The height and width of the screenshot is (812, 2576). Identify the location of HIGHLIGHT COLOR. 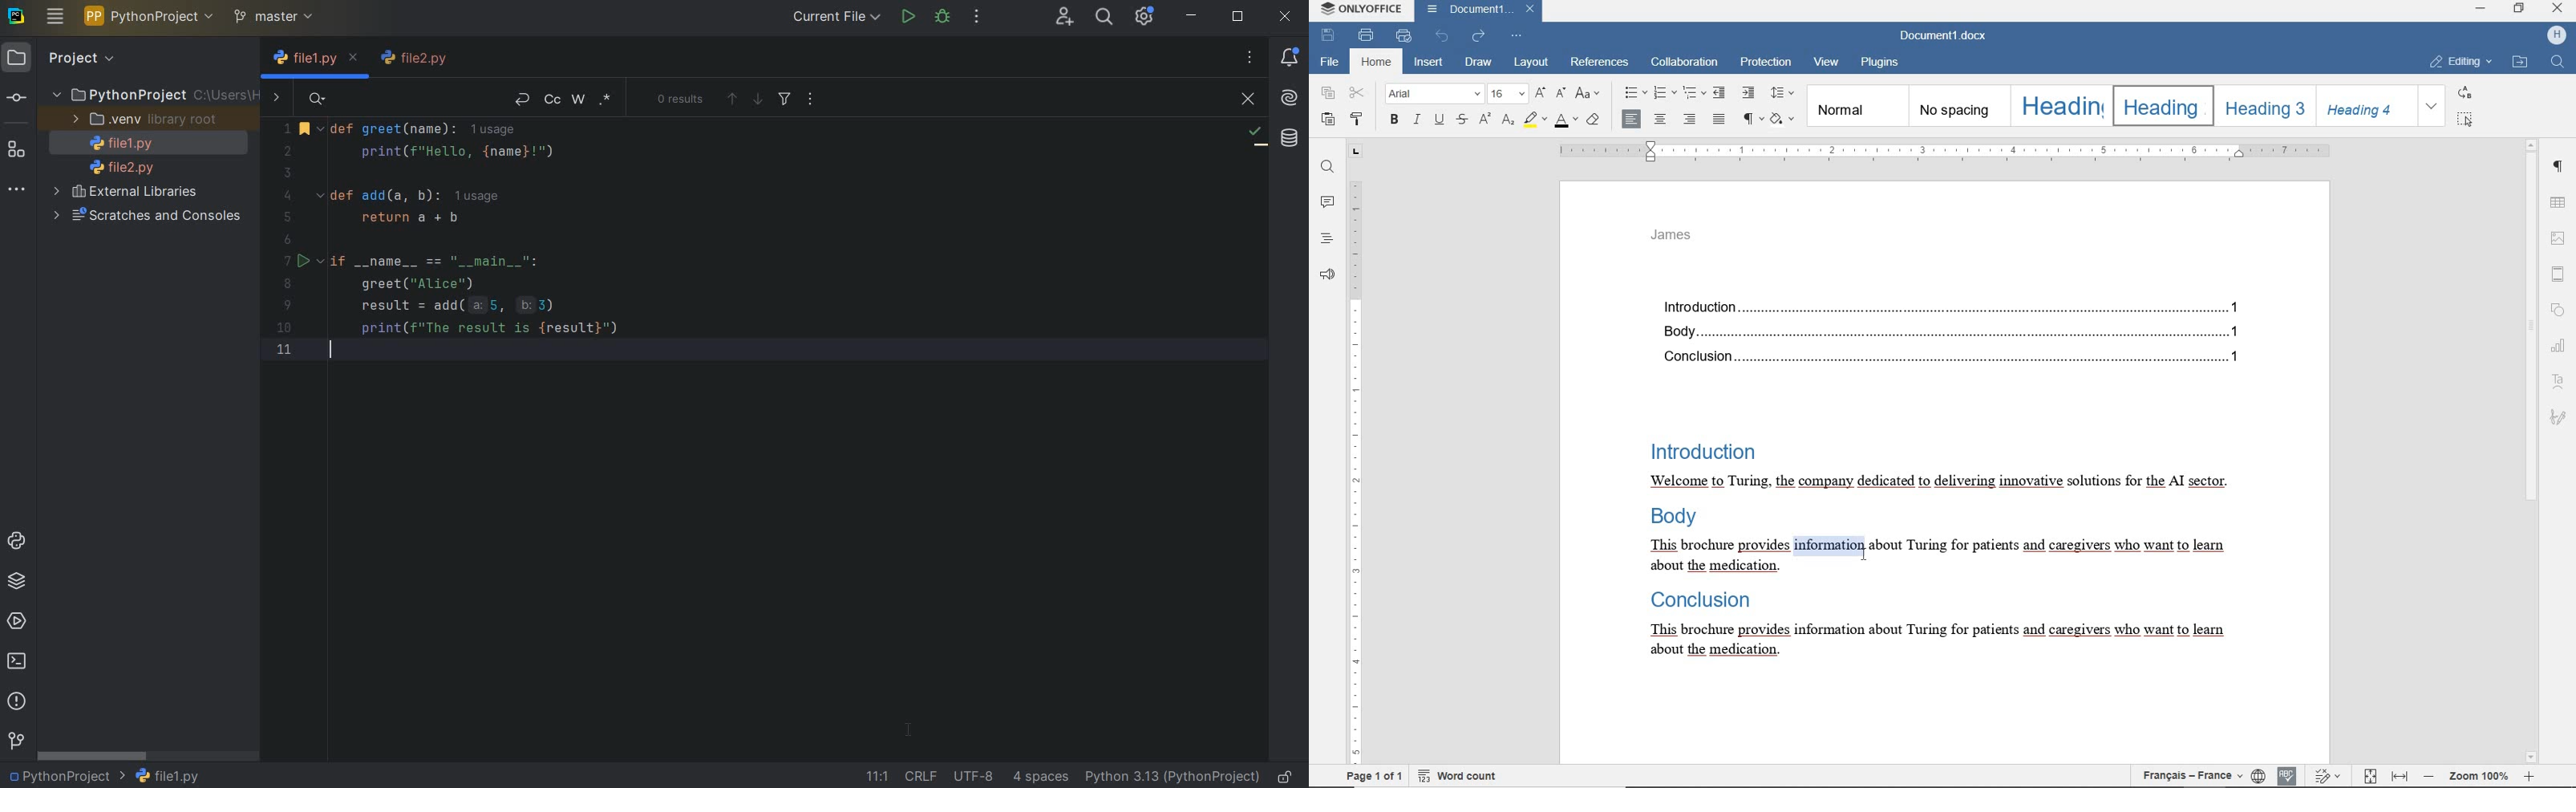
(1537, 119).